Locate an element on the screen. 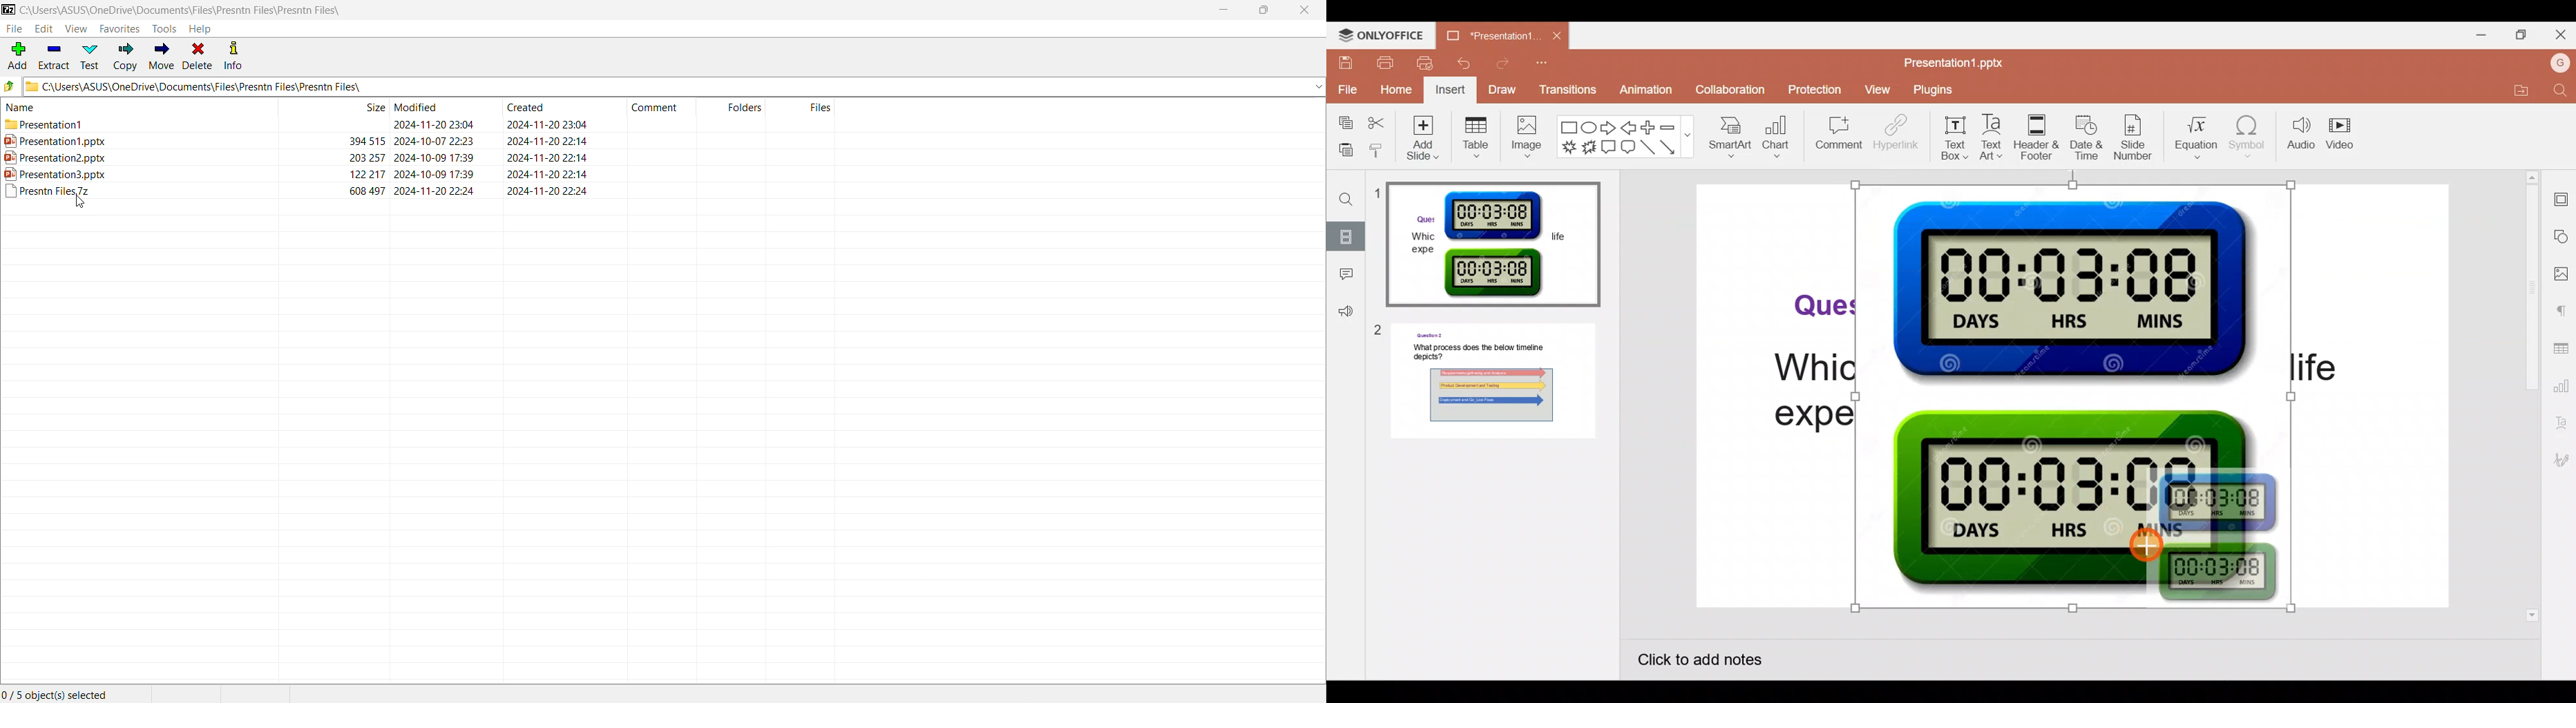 The width and height of the screenshot is (2576, 728). Date & time is located at coordinates (2088, 140).